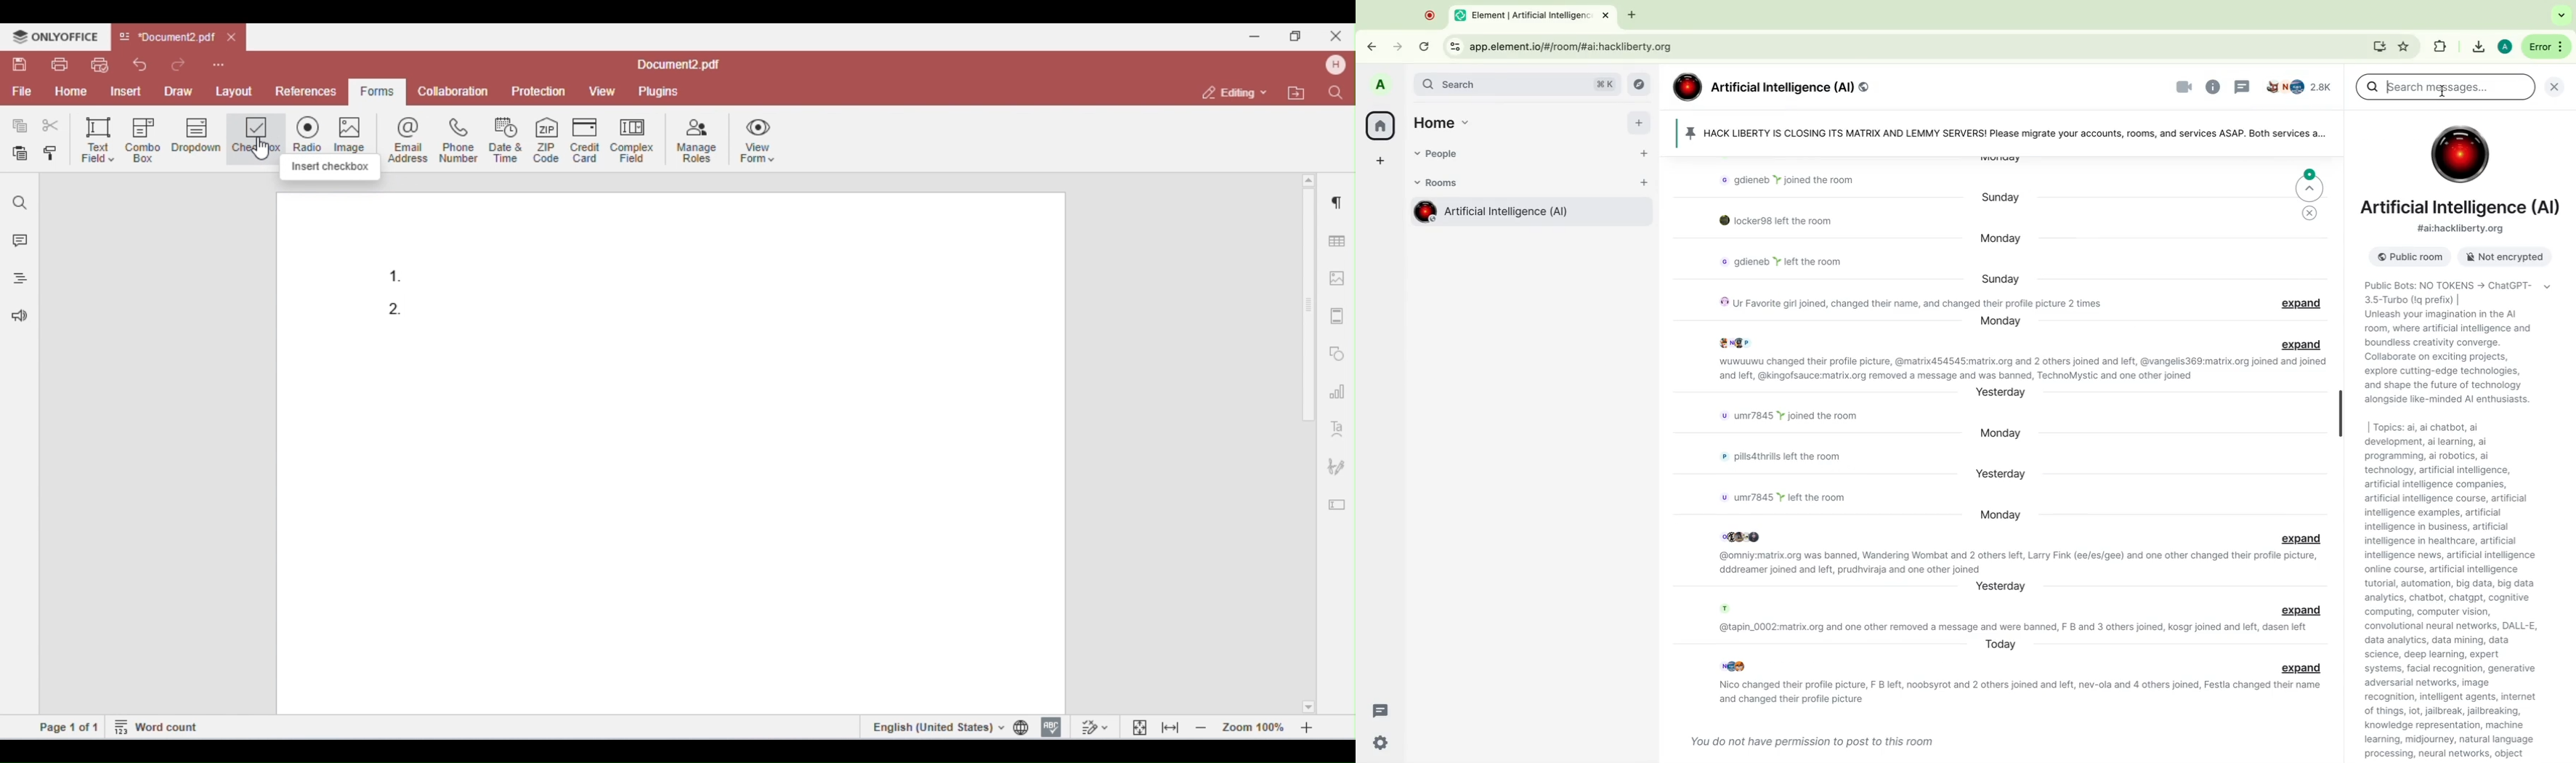 The width and height of the screenshot is (2576, 784). Describe the element at coordinates (1377, 43) in the screenshot. I see `back` at that location.